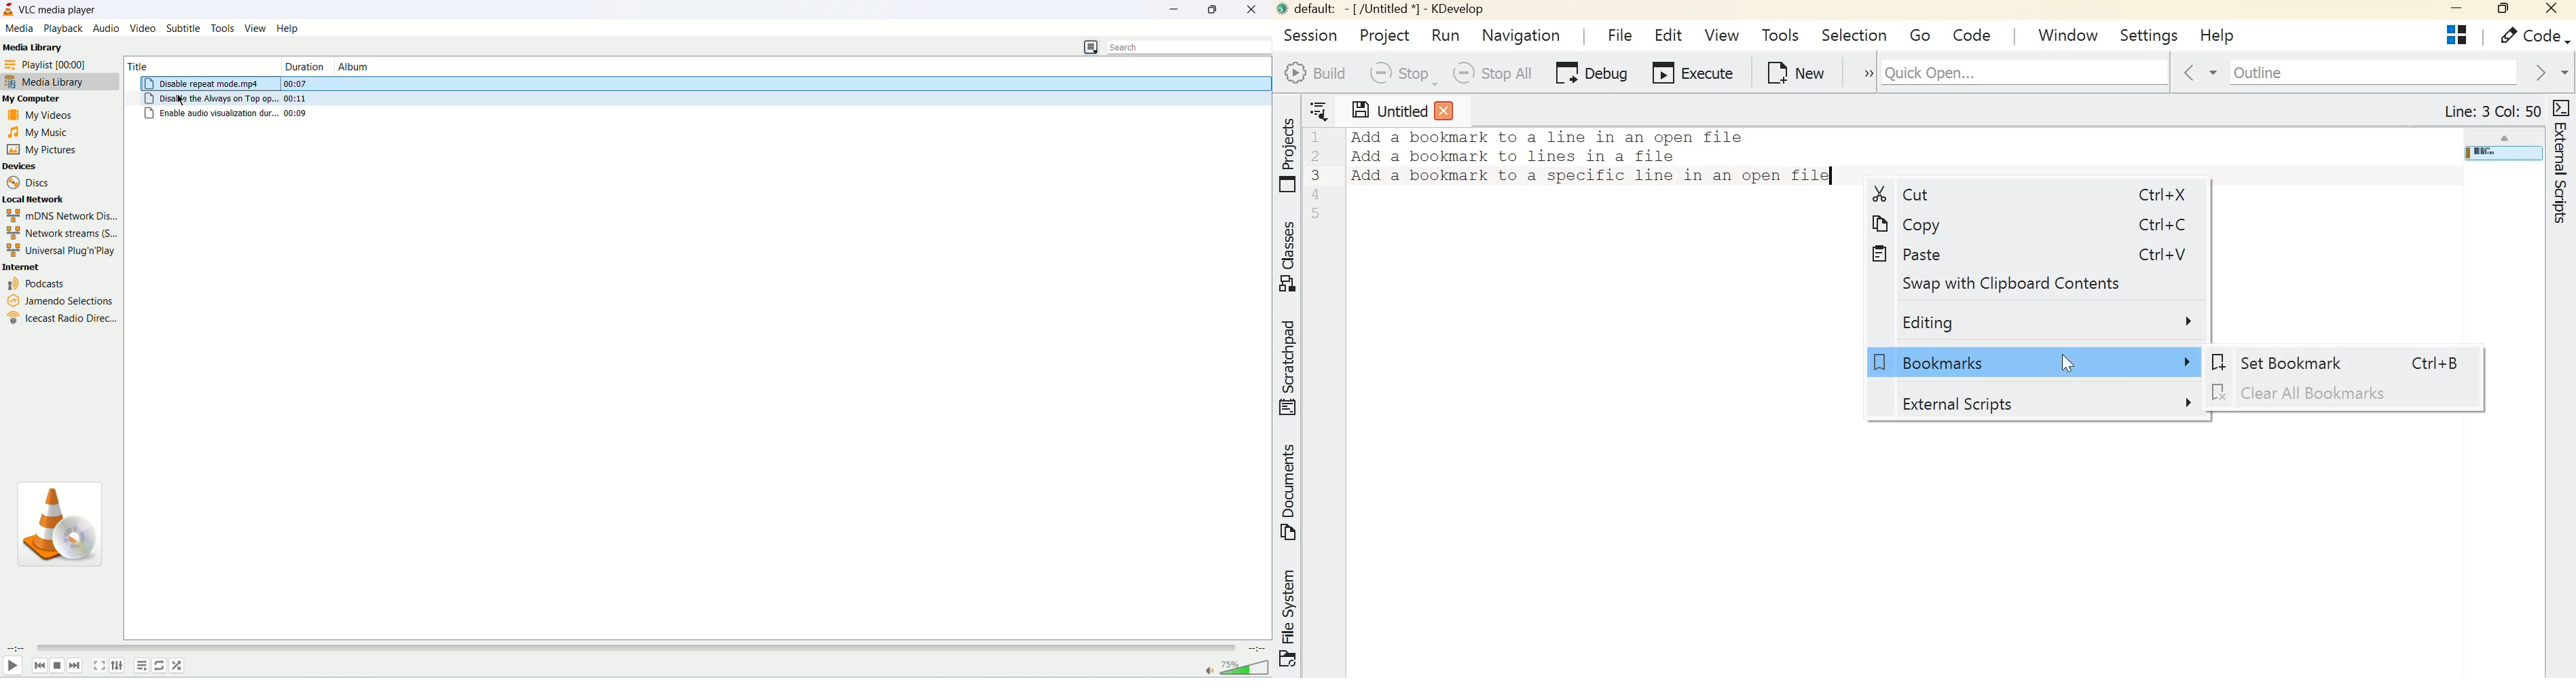 Image resolution: width=2576 pixels, height=700 pixels. What do you see at coordinates (145, 29) in the screenshot?
I see `video` at bounding box center [145, 29].